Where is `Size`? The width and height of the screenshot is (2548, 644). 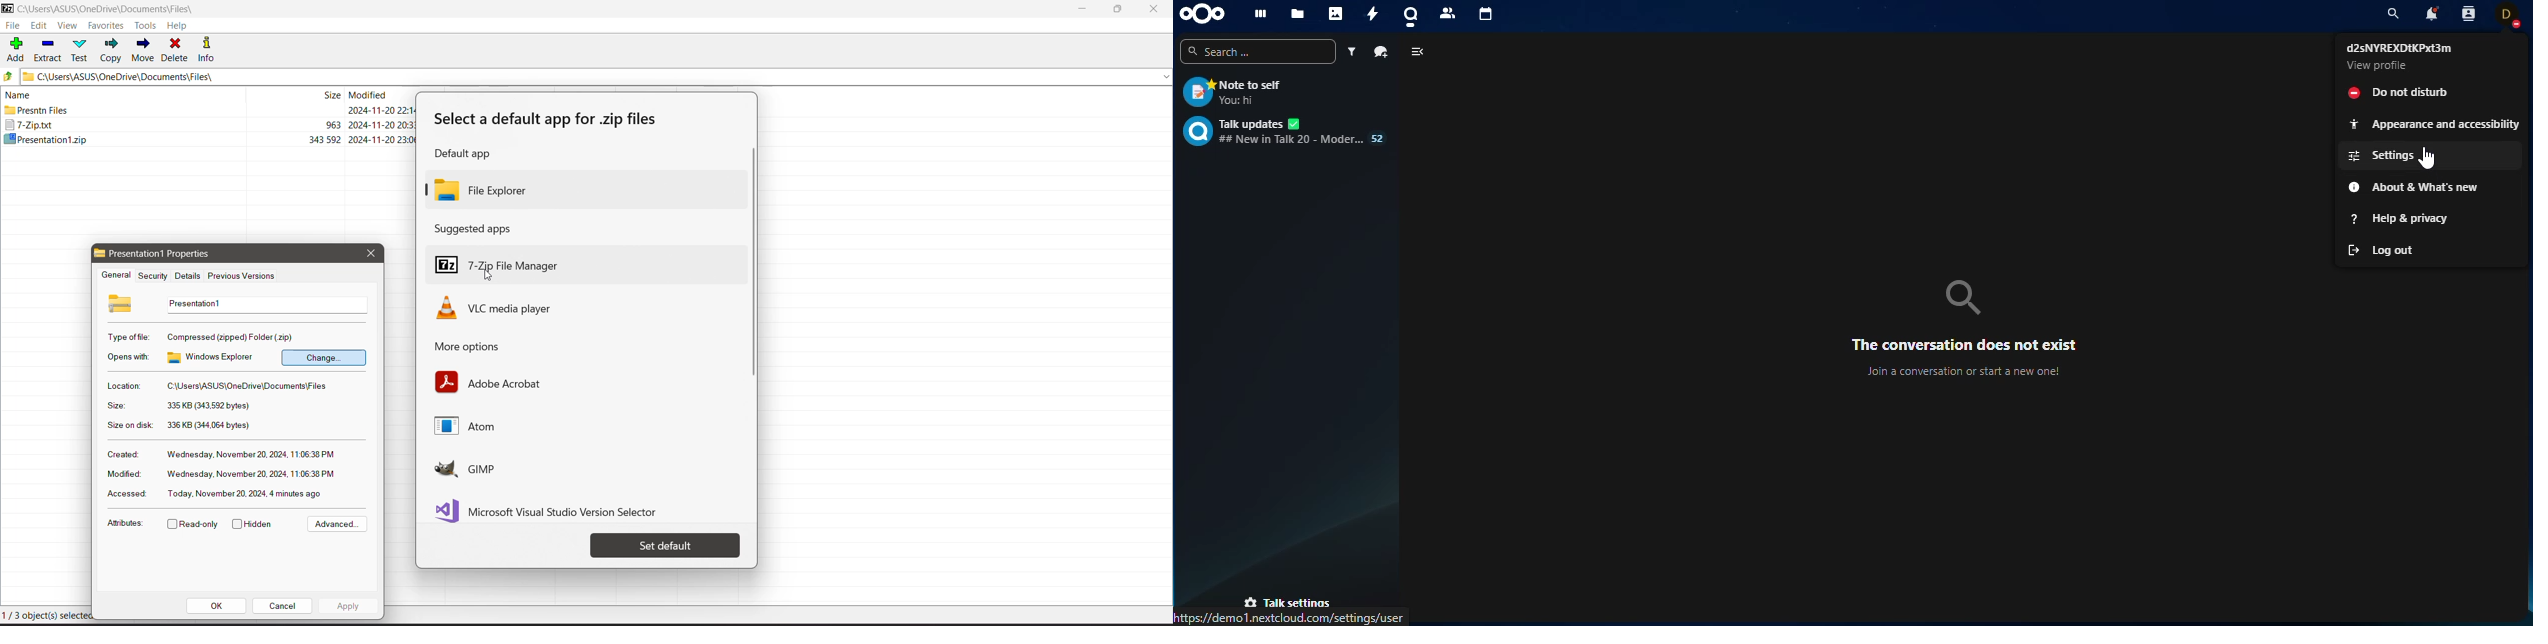 Size is located at coordinates (116, 406).